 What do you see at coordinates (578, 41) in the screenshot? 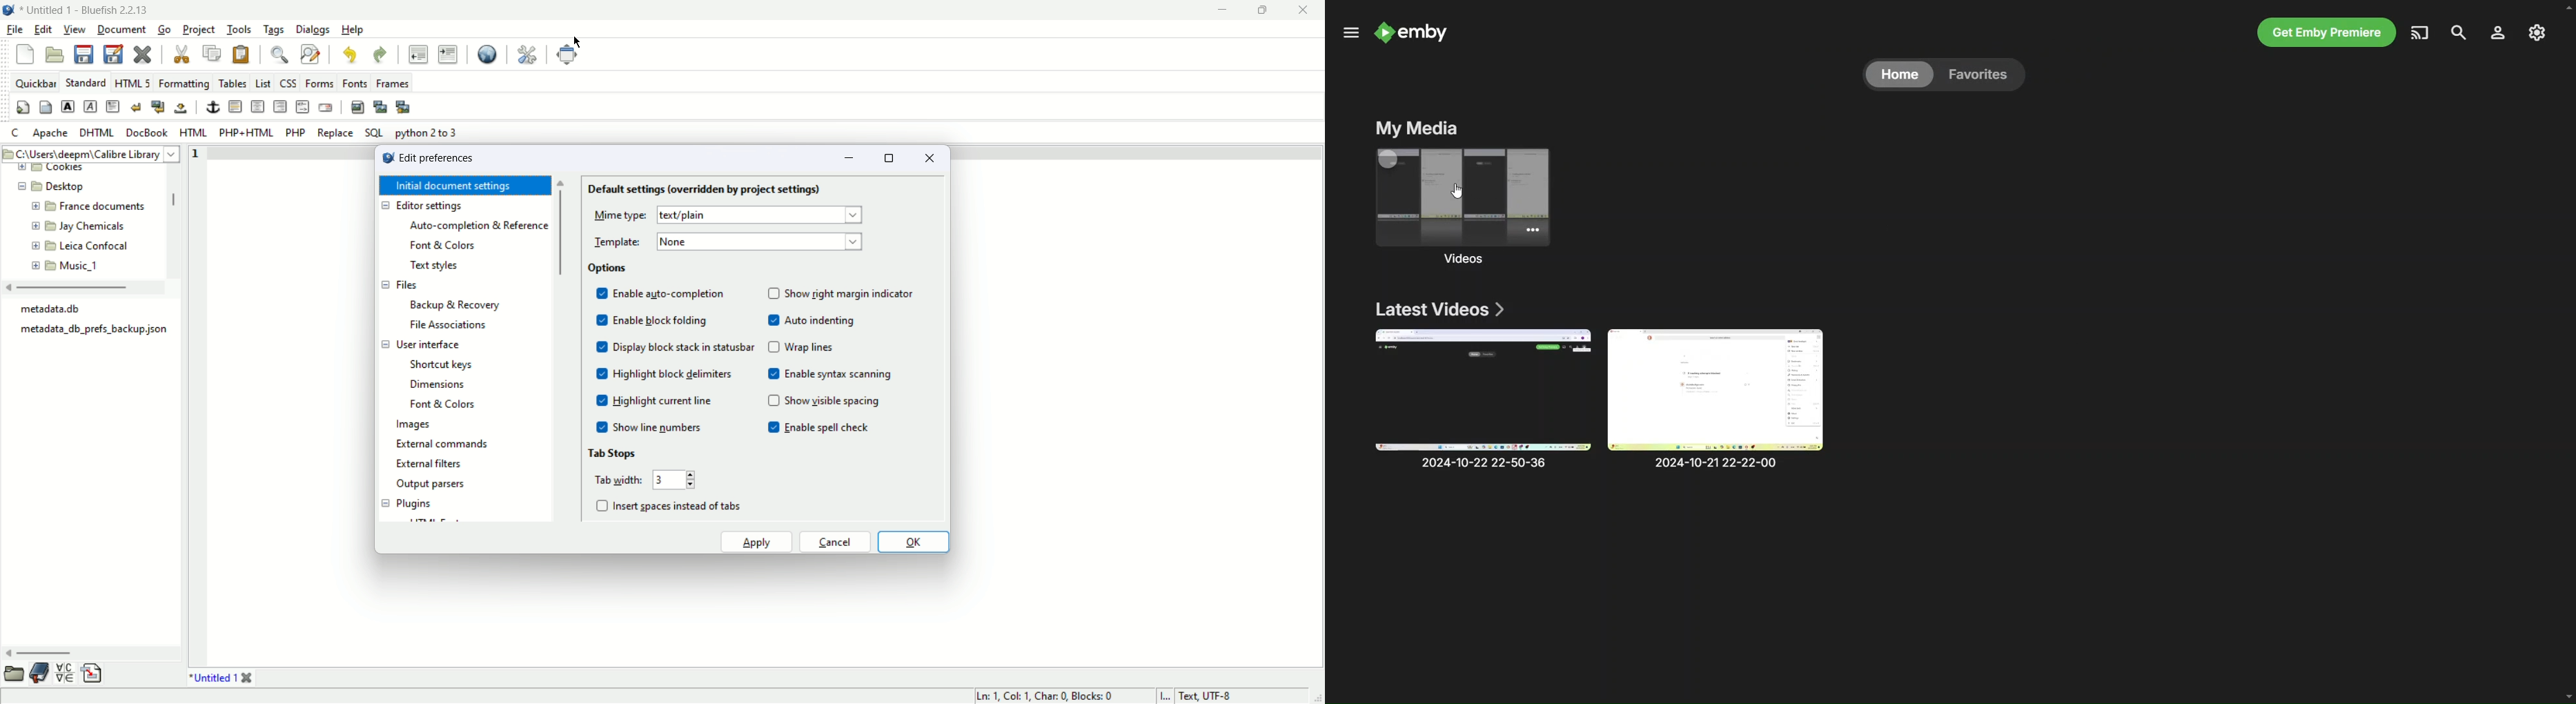
I see `cursor` at bounding box center [578, 41].